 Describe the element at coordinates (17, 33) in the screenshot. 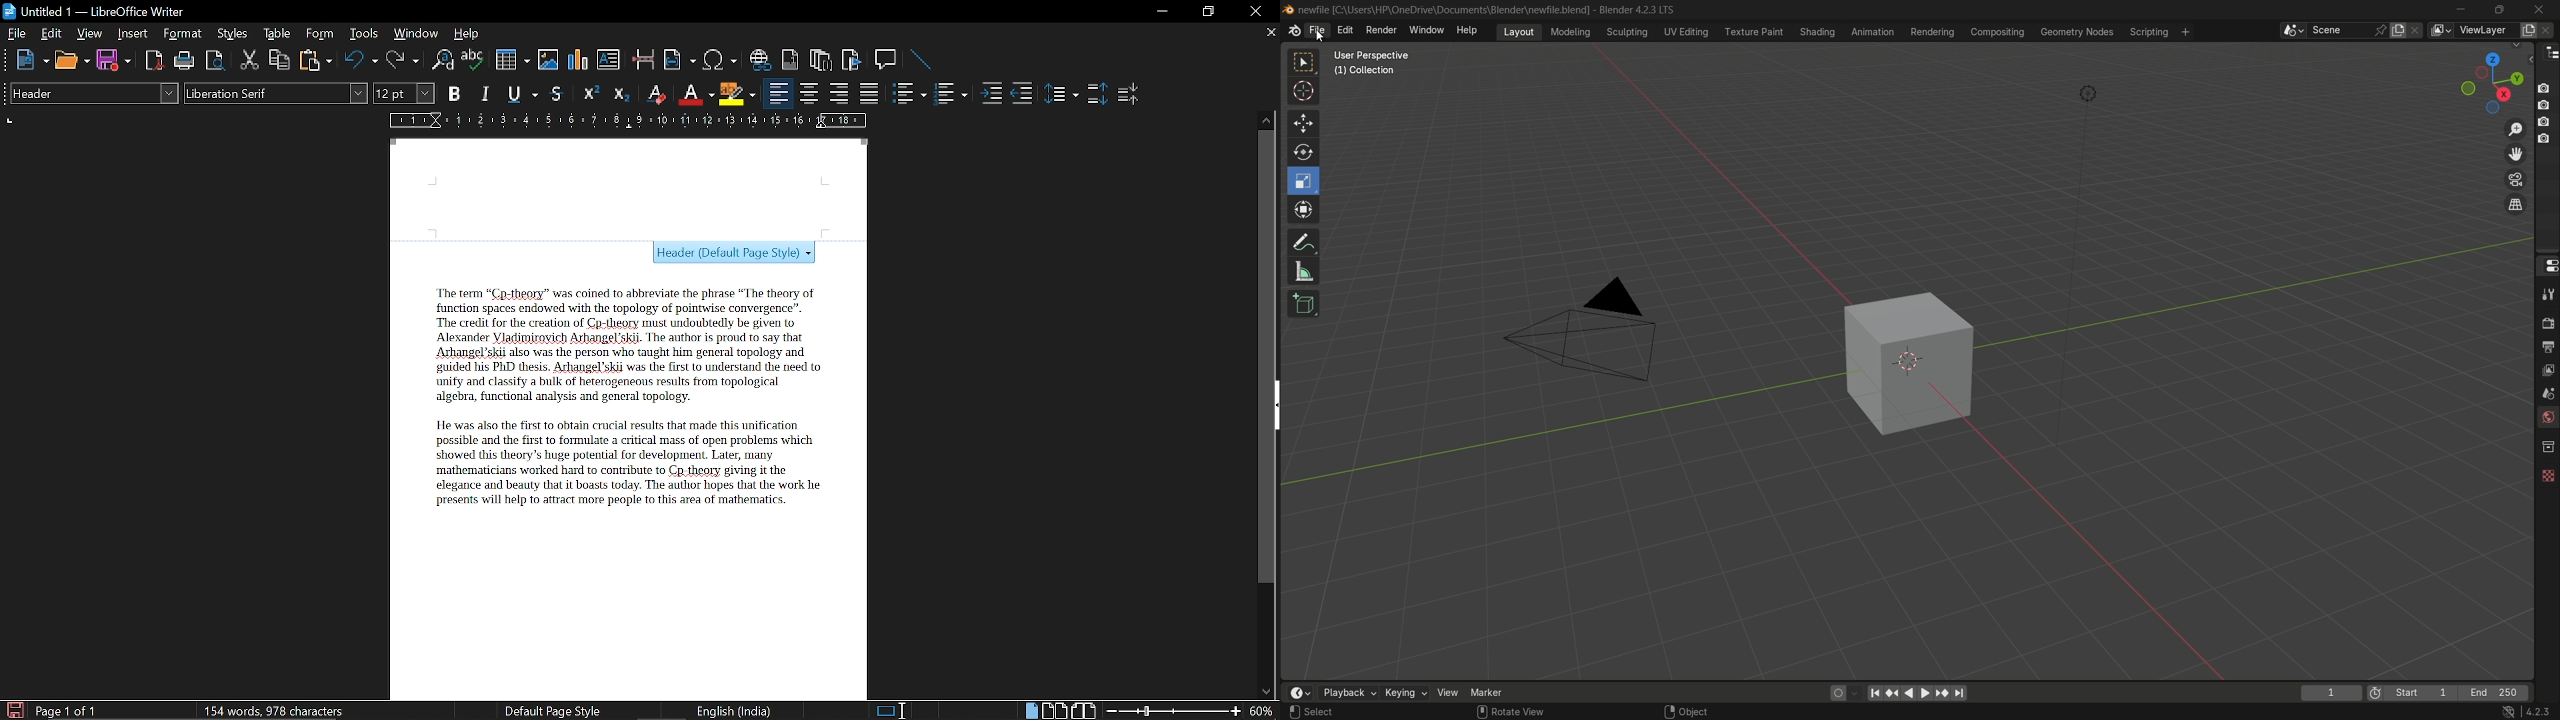

I see `File` at that location.